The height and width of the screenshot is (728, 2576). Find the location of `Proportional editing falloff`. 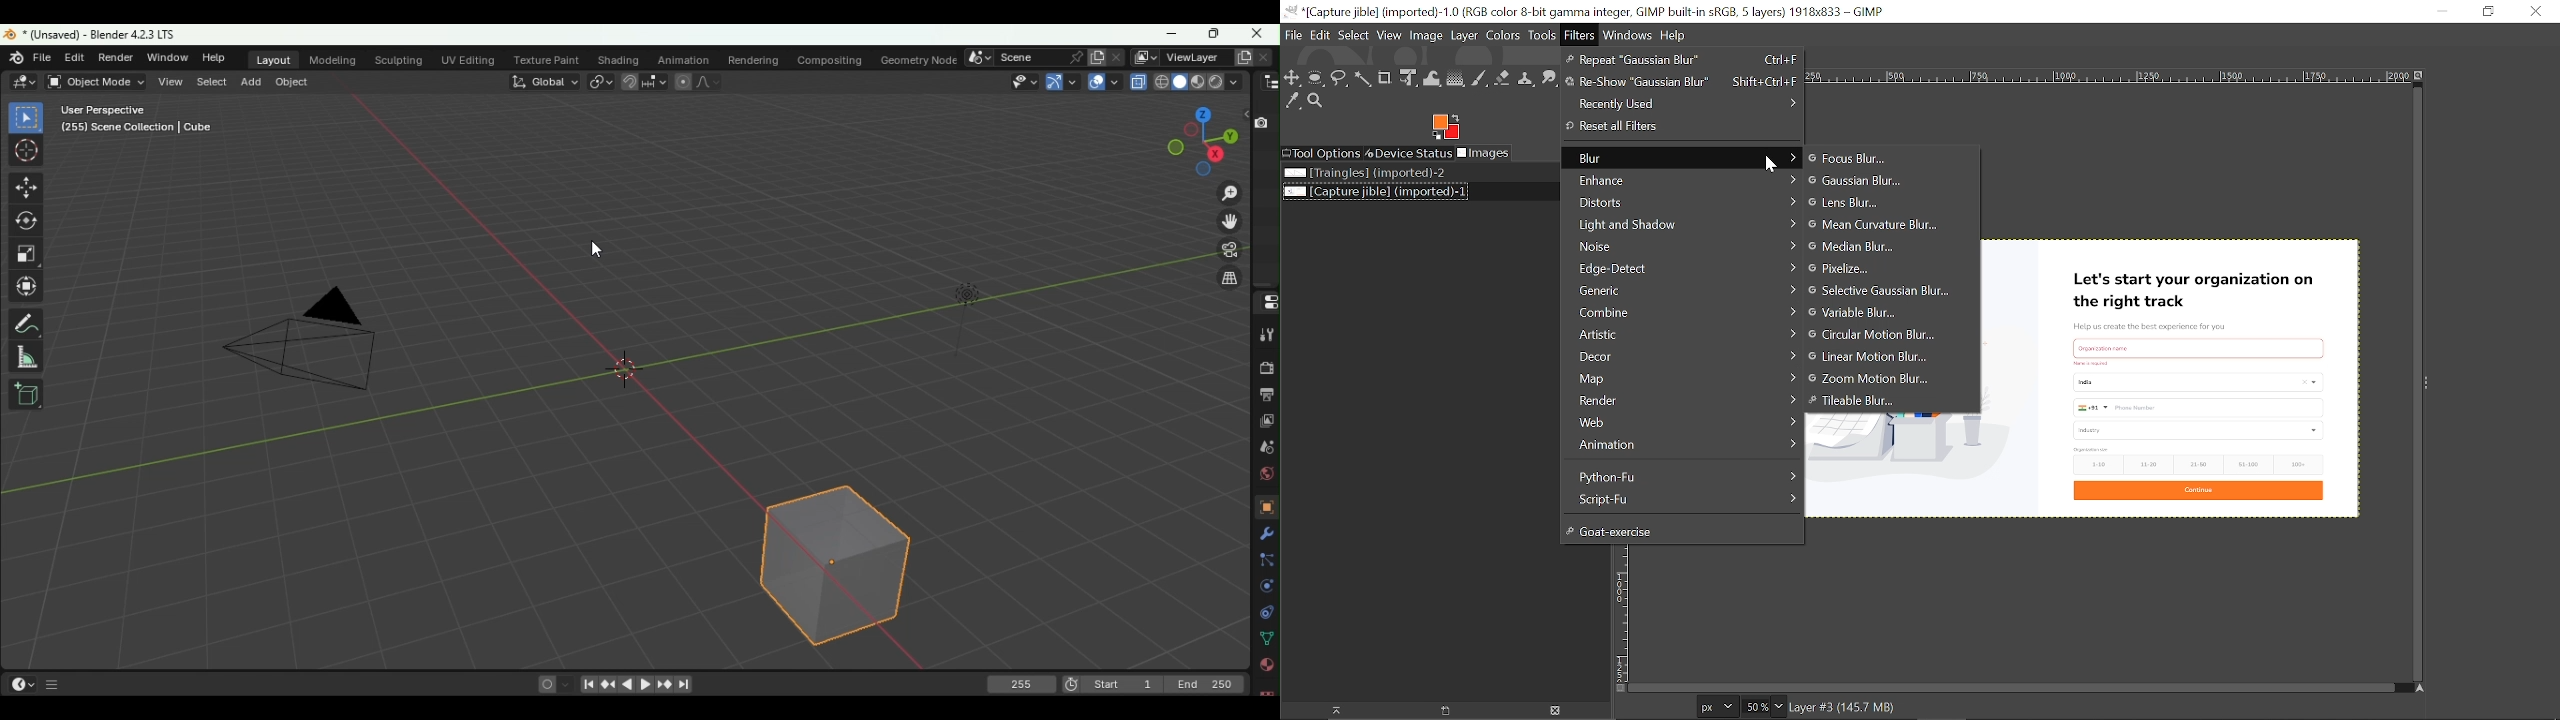

Proportional editing falloff is located at coordinates (706, 81).